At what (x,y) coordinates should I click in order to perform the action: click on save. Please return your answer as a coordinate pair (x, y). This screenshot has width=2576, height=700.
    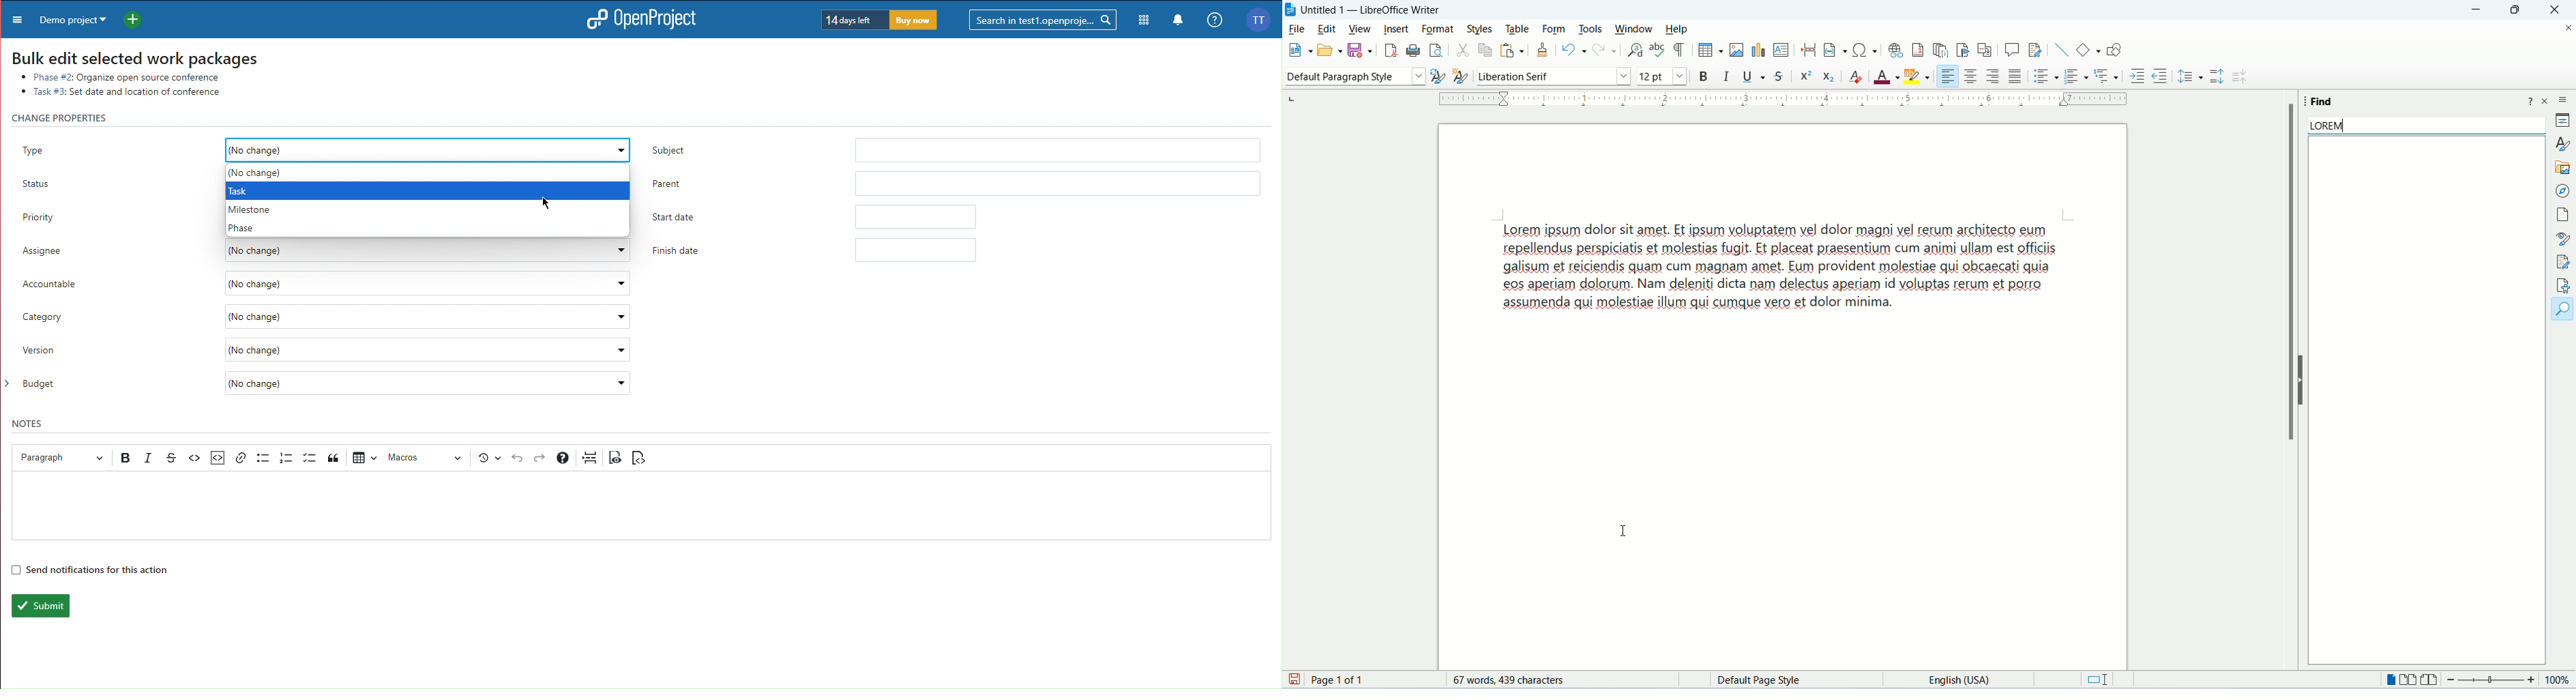
    Looking at the image, I should click on (1360, 51).